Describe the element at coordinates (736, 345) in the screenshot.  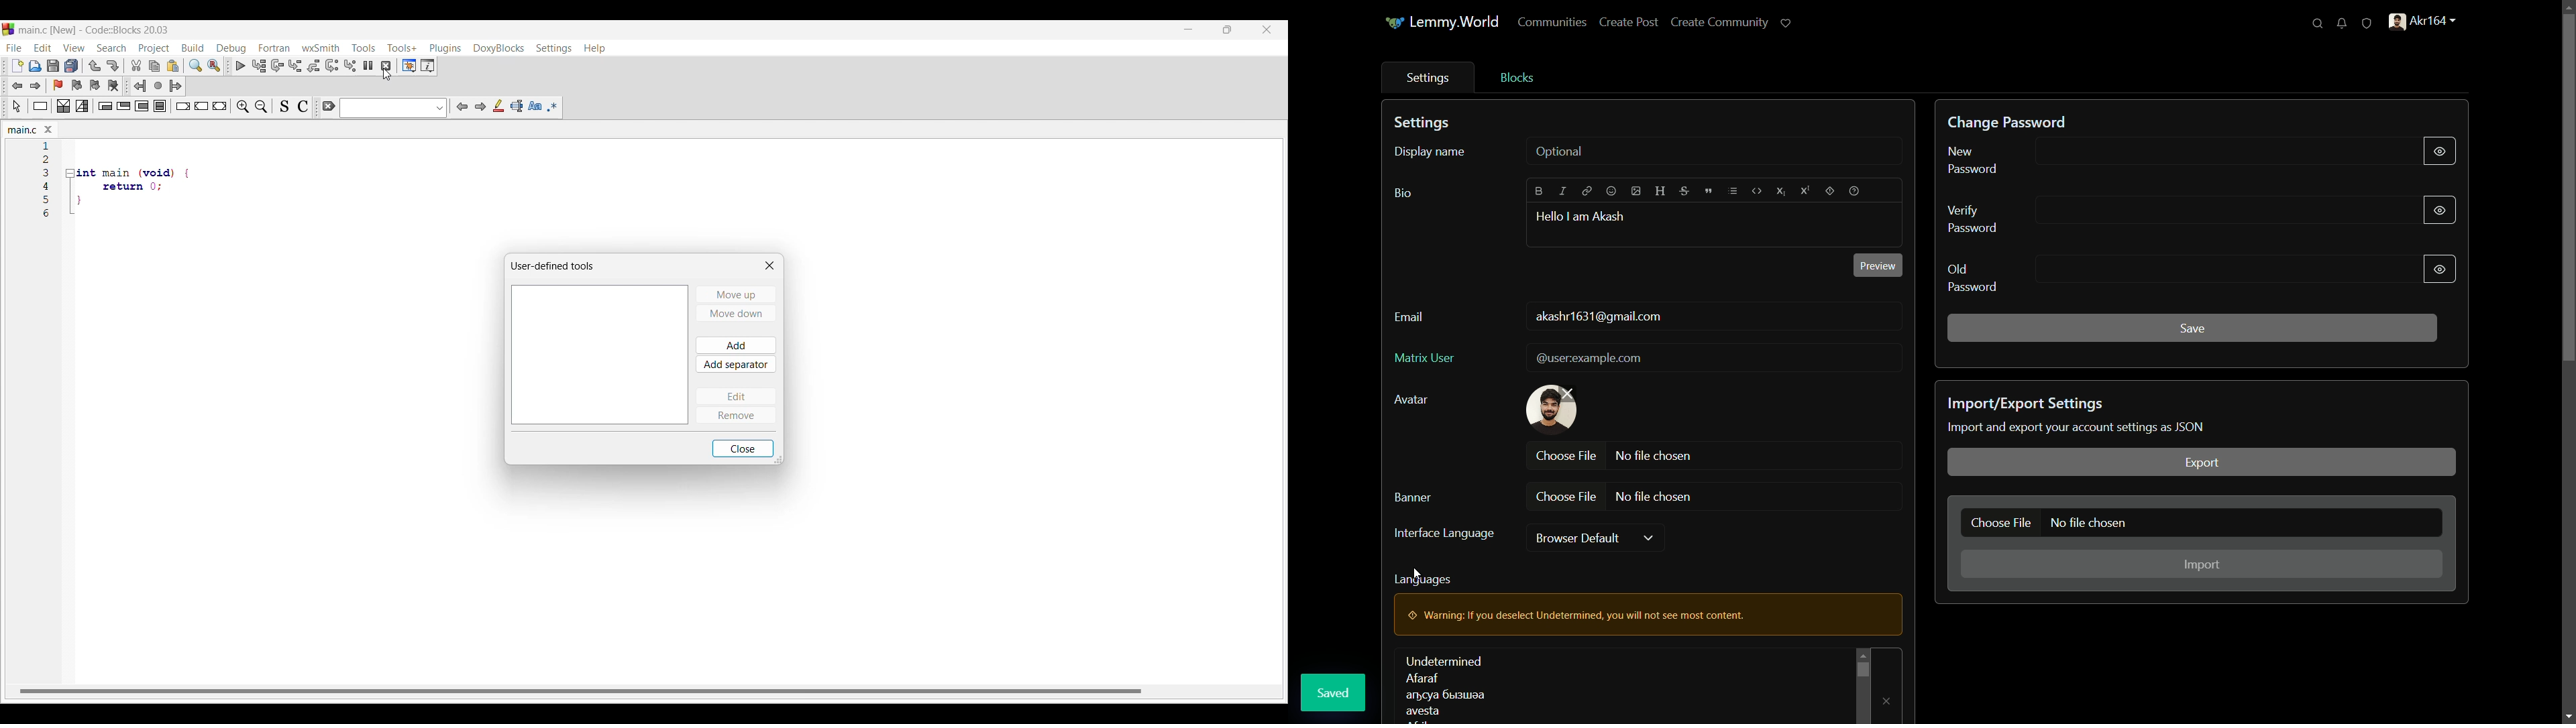
I see `Add` at that location.